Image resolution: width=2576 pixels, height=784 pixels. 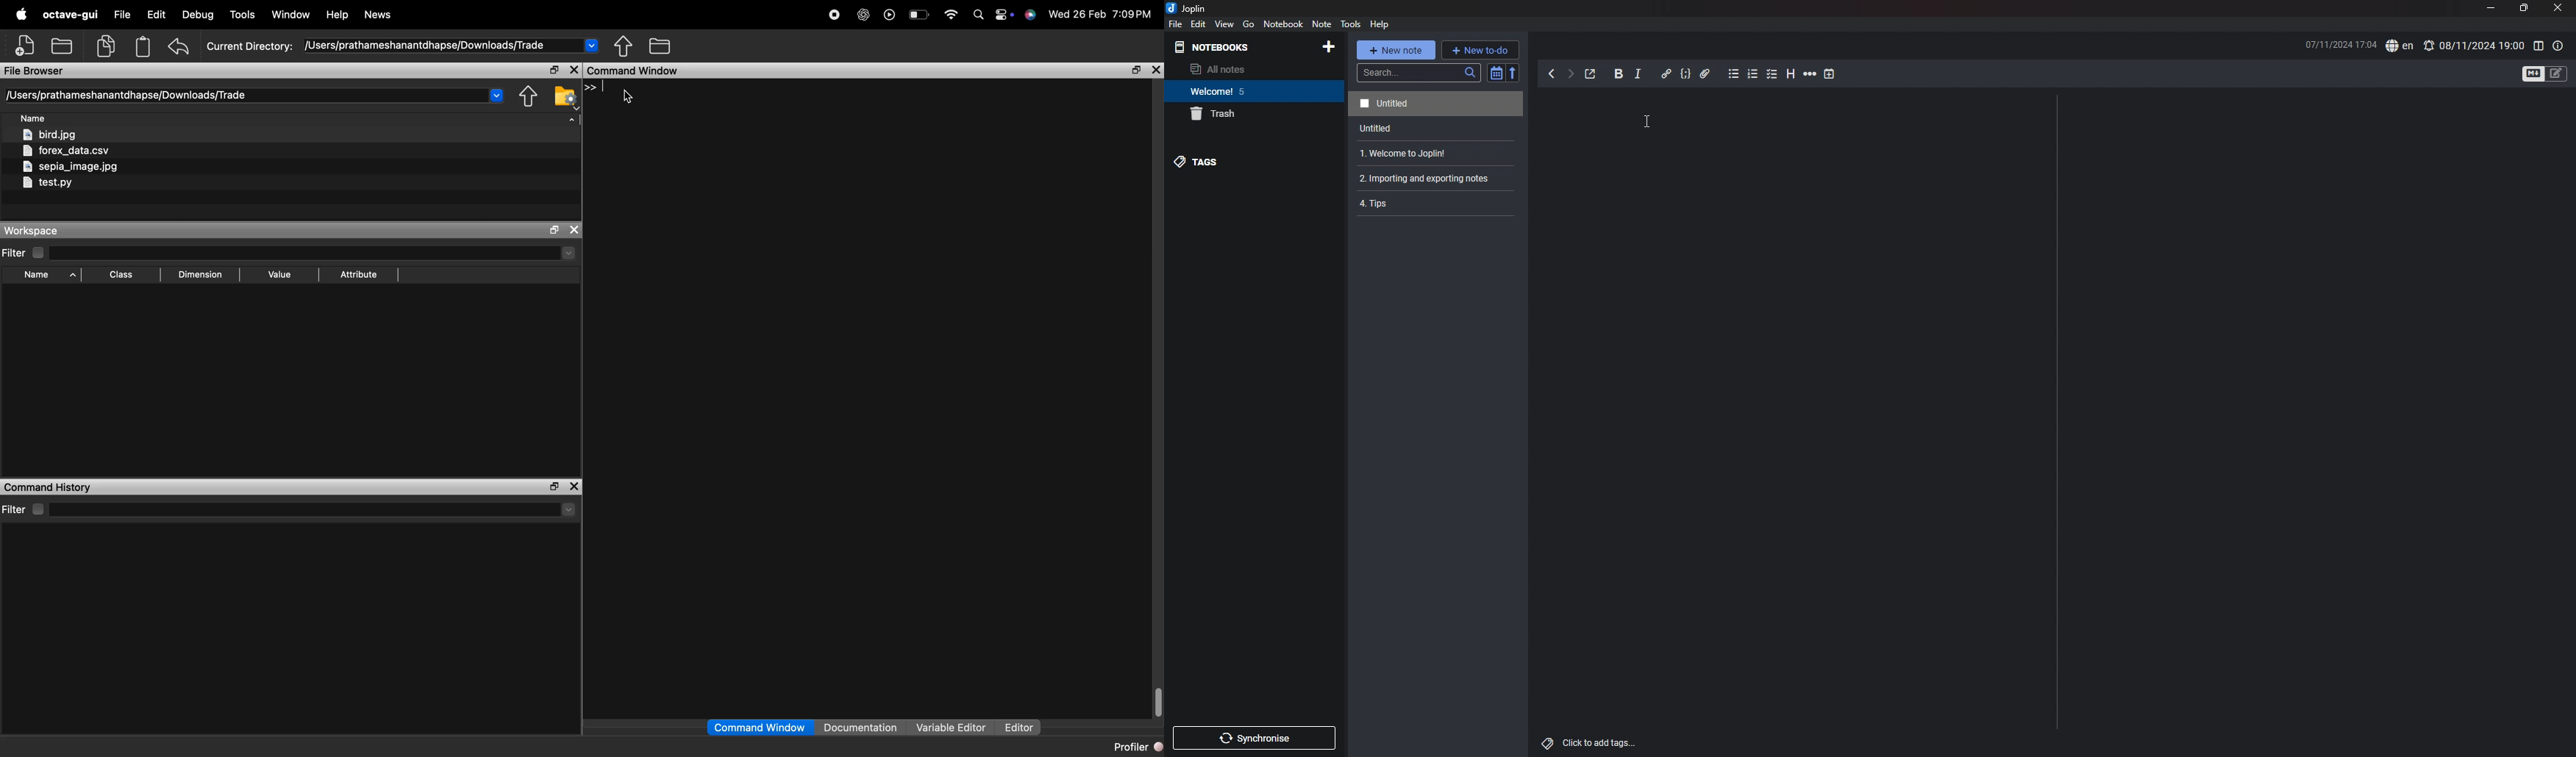 What do you see at coordinates (1435, 179) in the screenshot?
I see `note` at bounding box center [1435, 179].